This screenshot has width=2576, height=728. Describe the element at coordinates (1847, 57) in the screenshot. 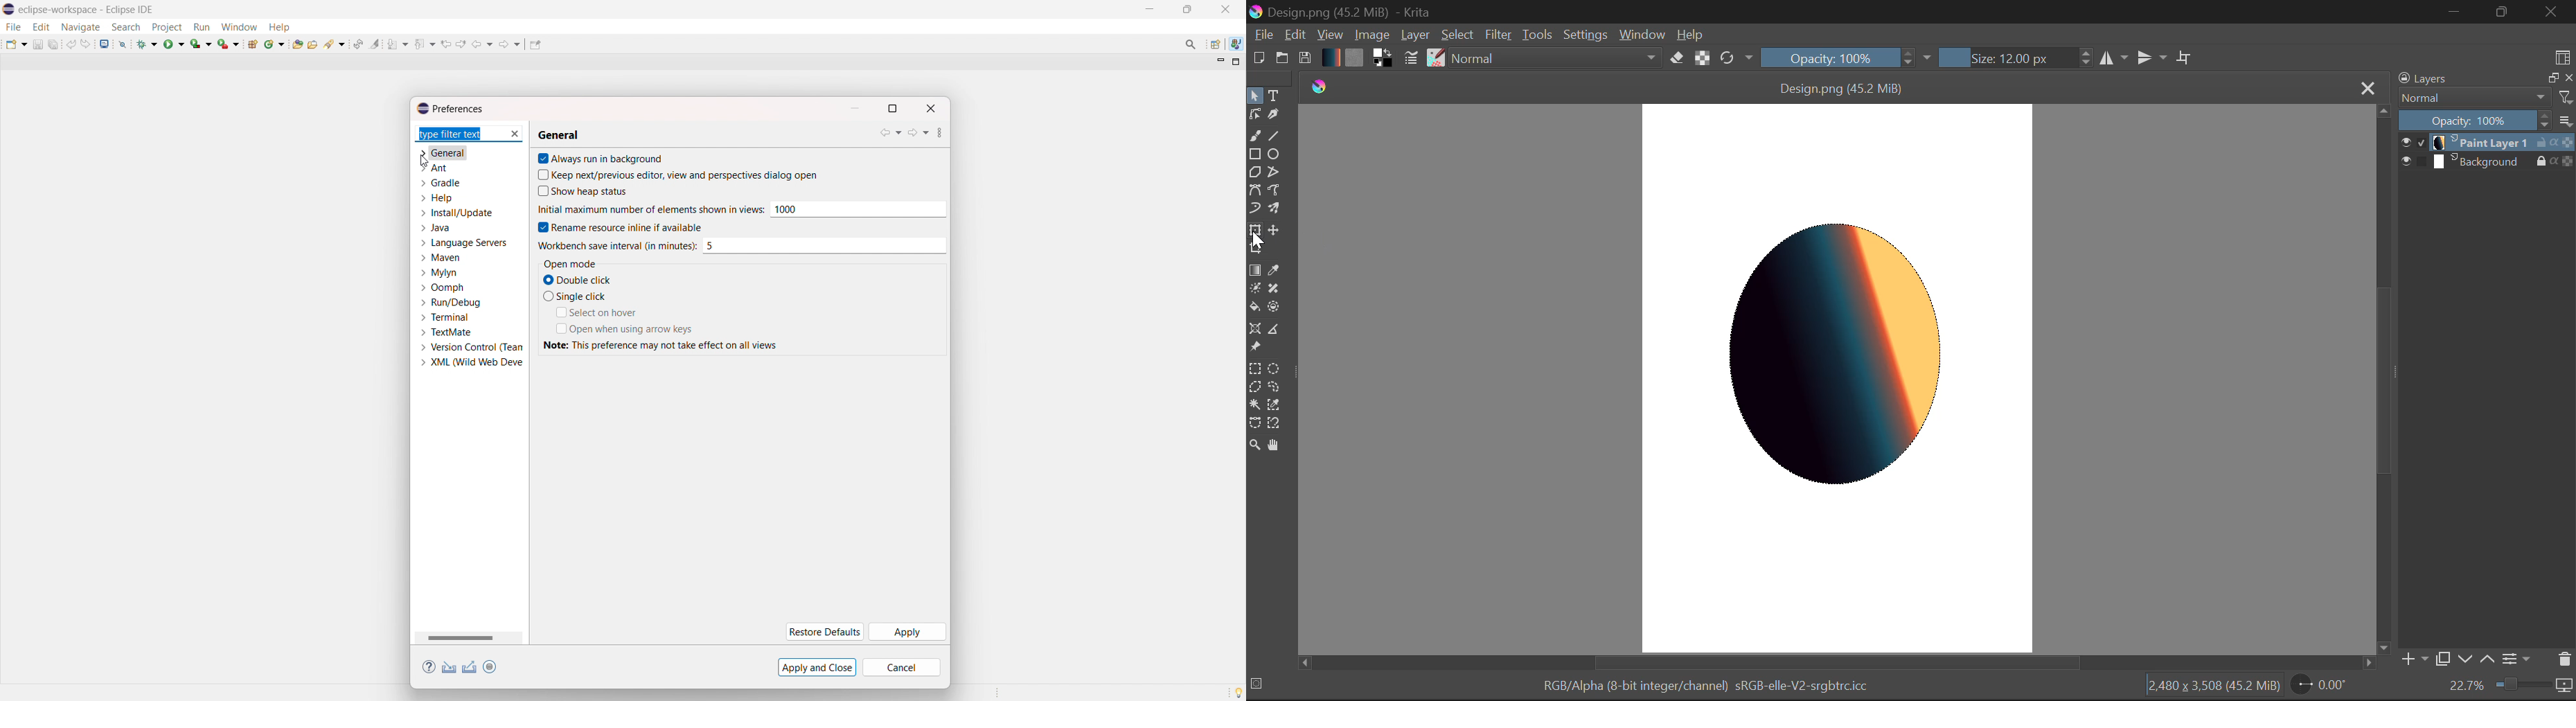

I see `Opacity` at that location.